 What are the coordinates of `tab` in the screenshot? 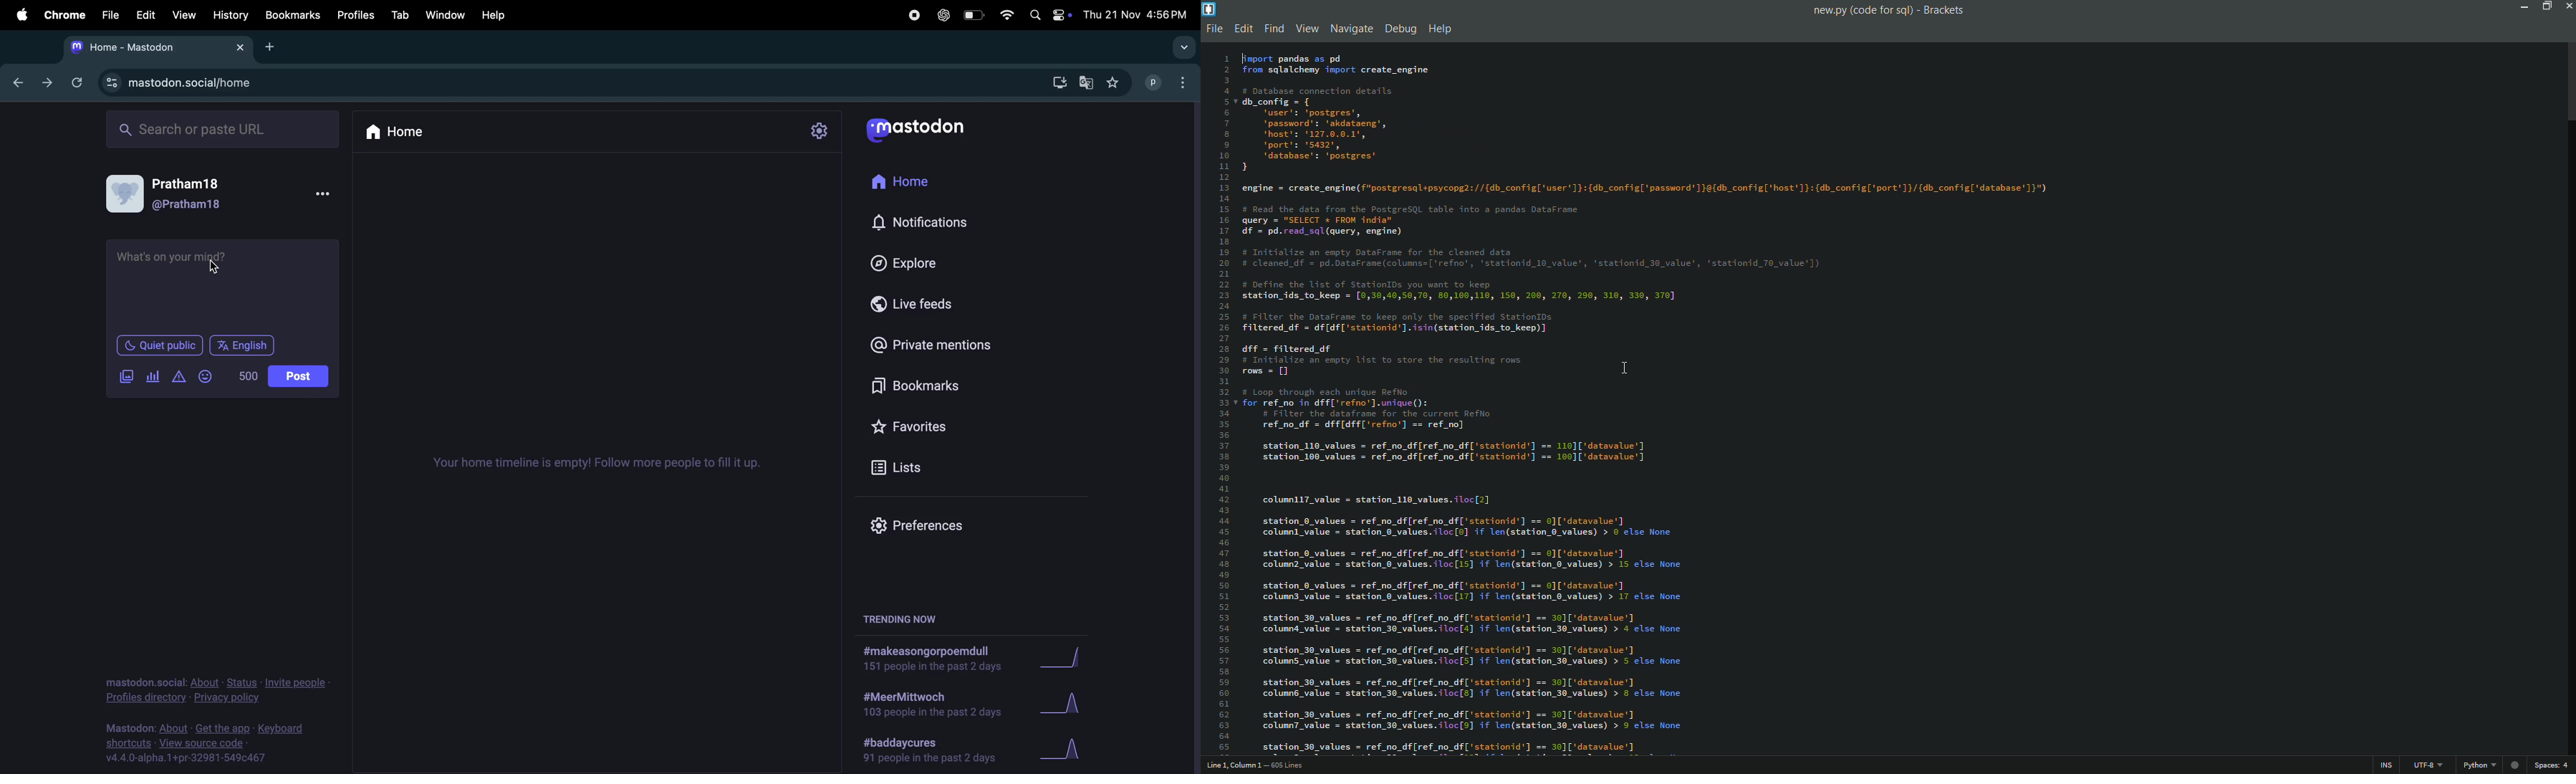 It's located at (399, 14).